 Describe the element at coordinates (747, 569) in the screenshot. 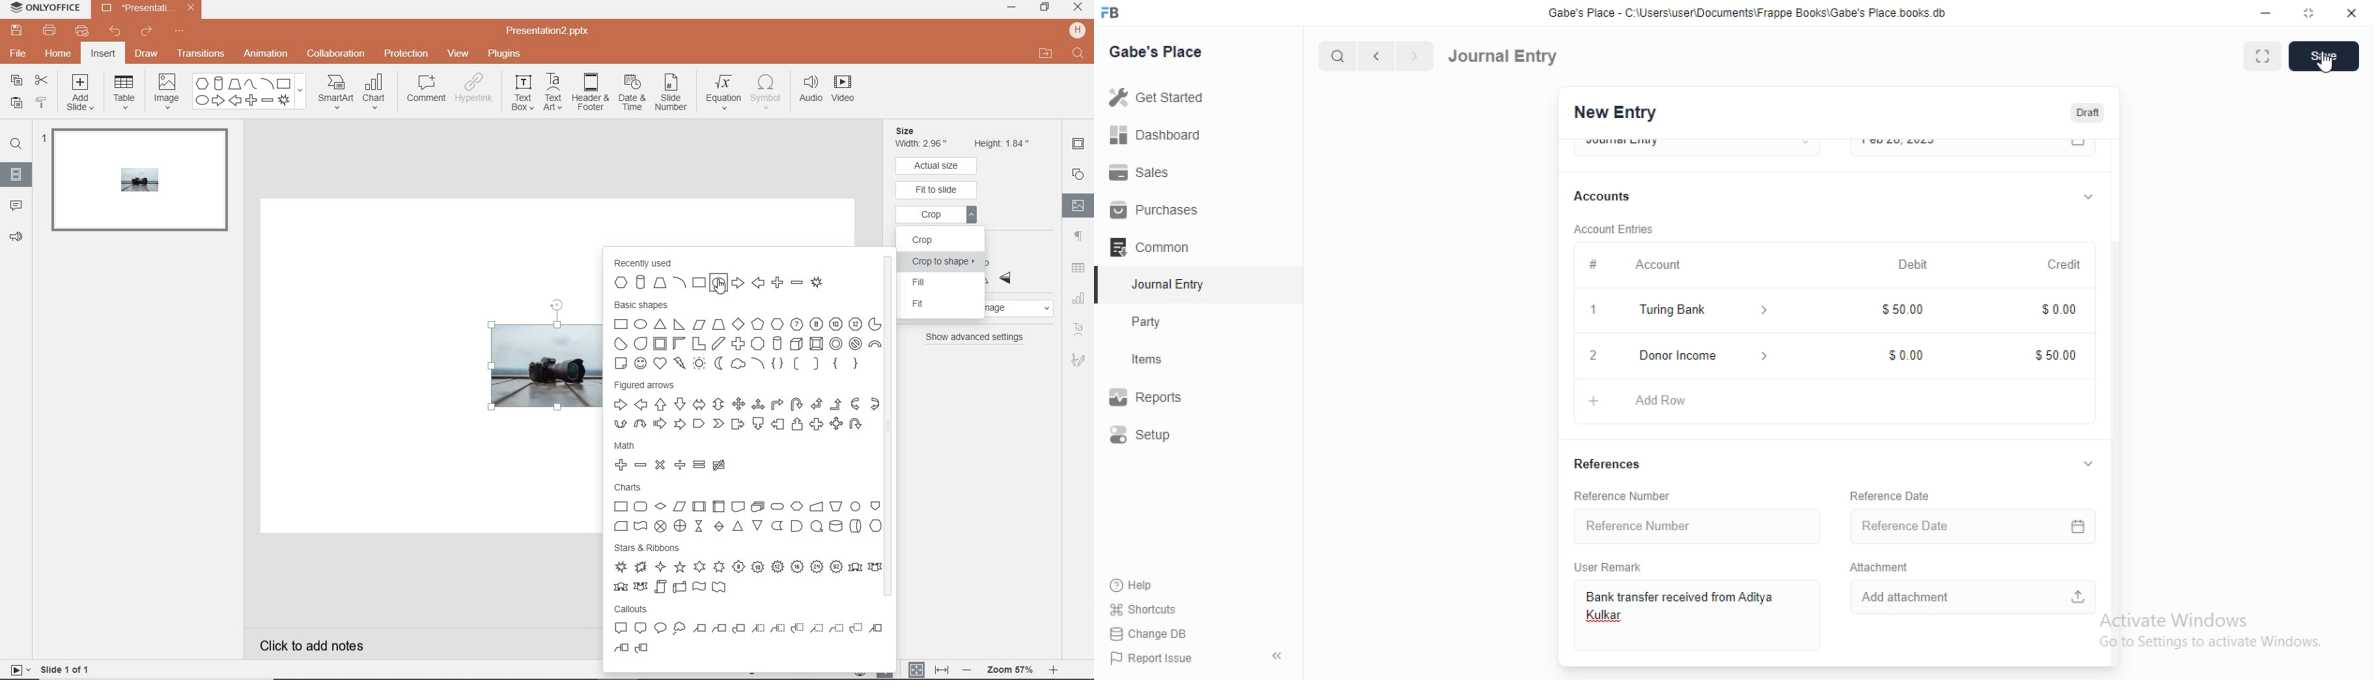

I see `stars & ribbons` at that location.